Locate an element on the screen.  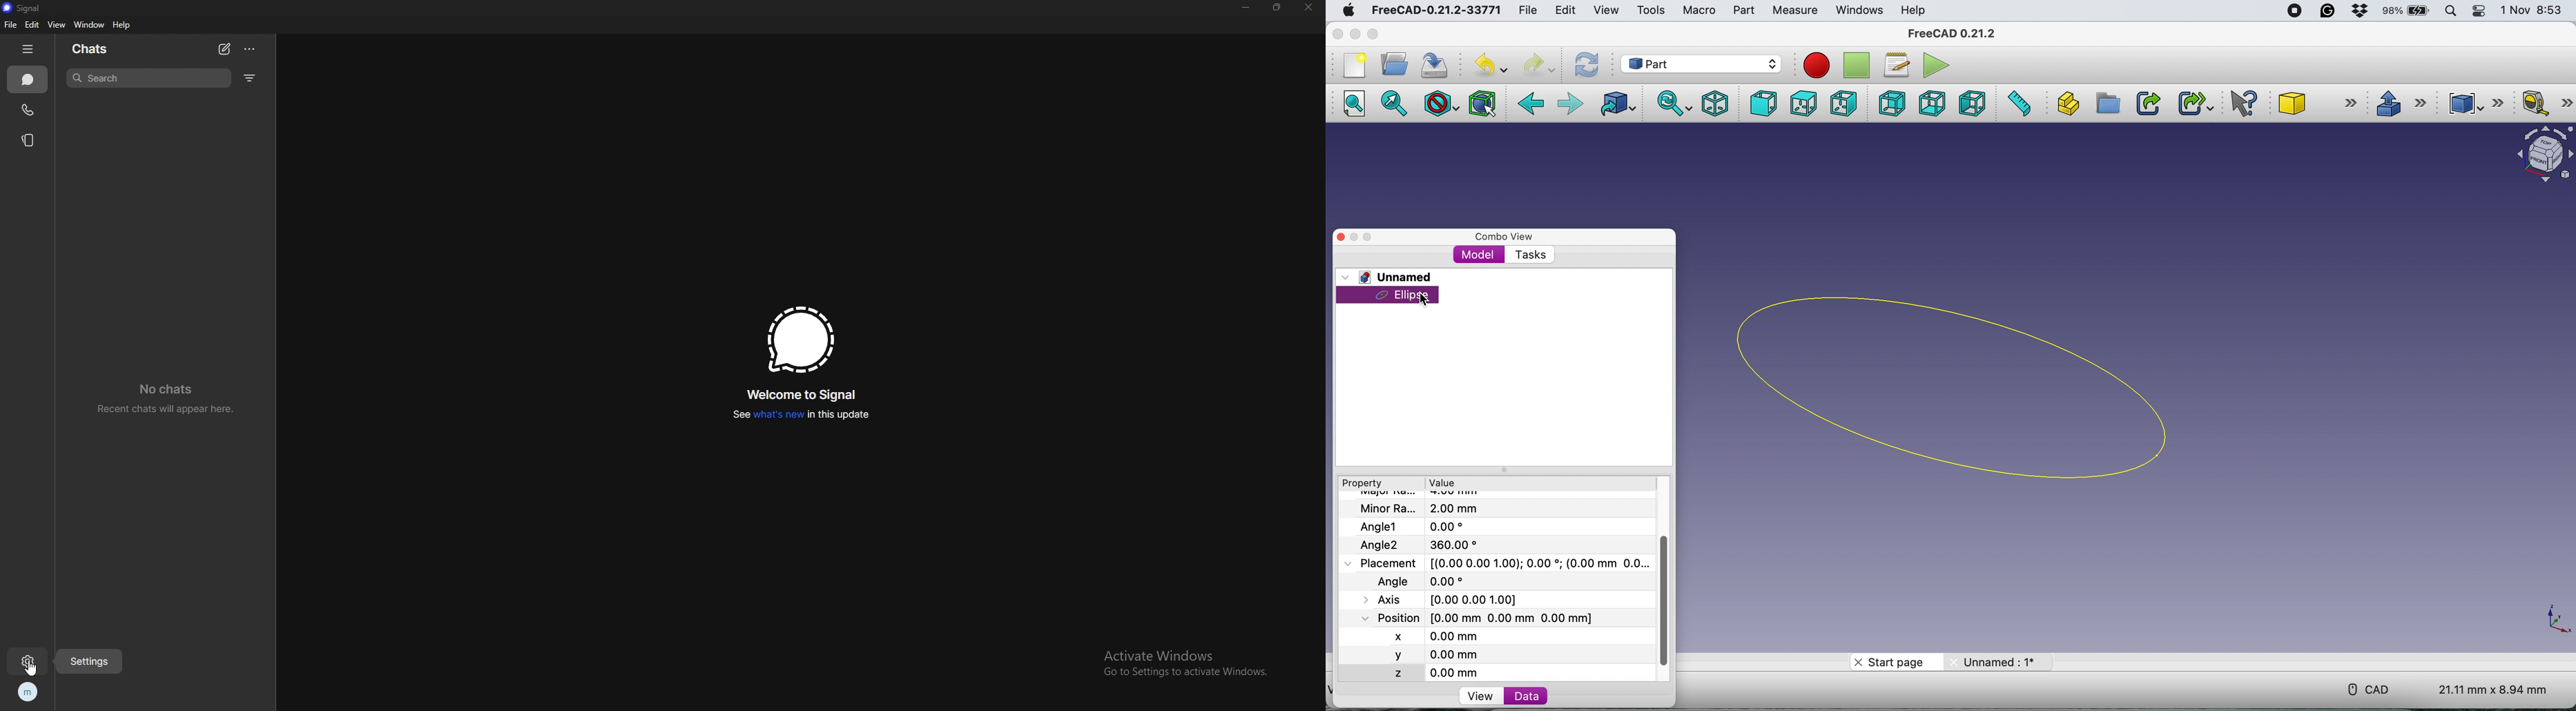
Angle is located at coordinates (1426, 544).